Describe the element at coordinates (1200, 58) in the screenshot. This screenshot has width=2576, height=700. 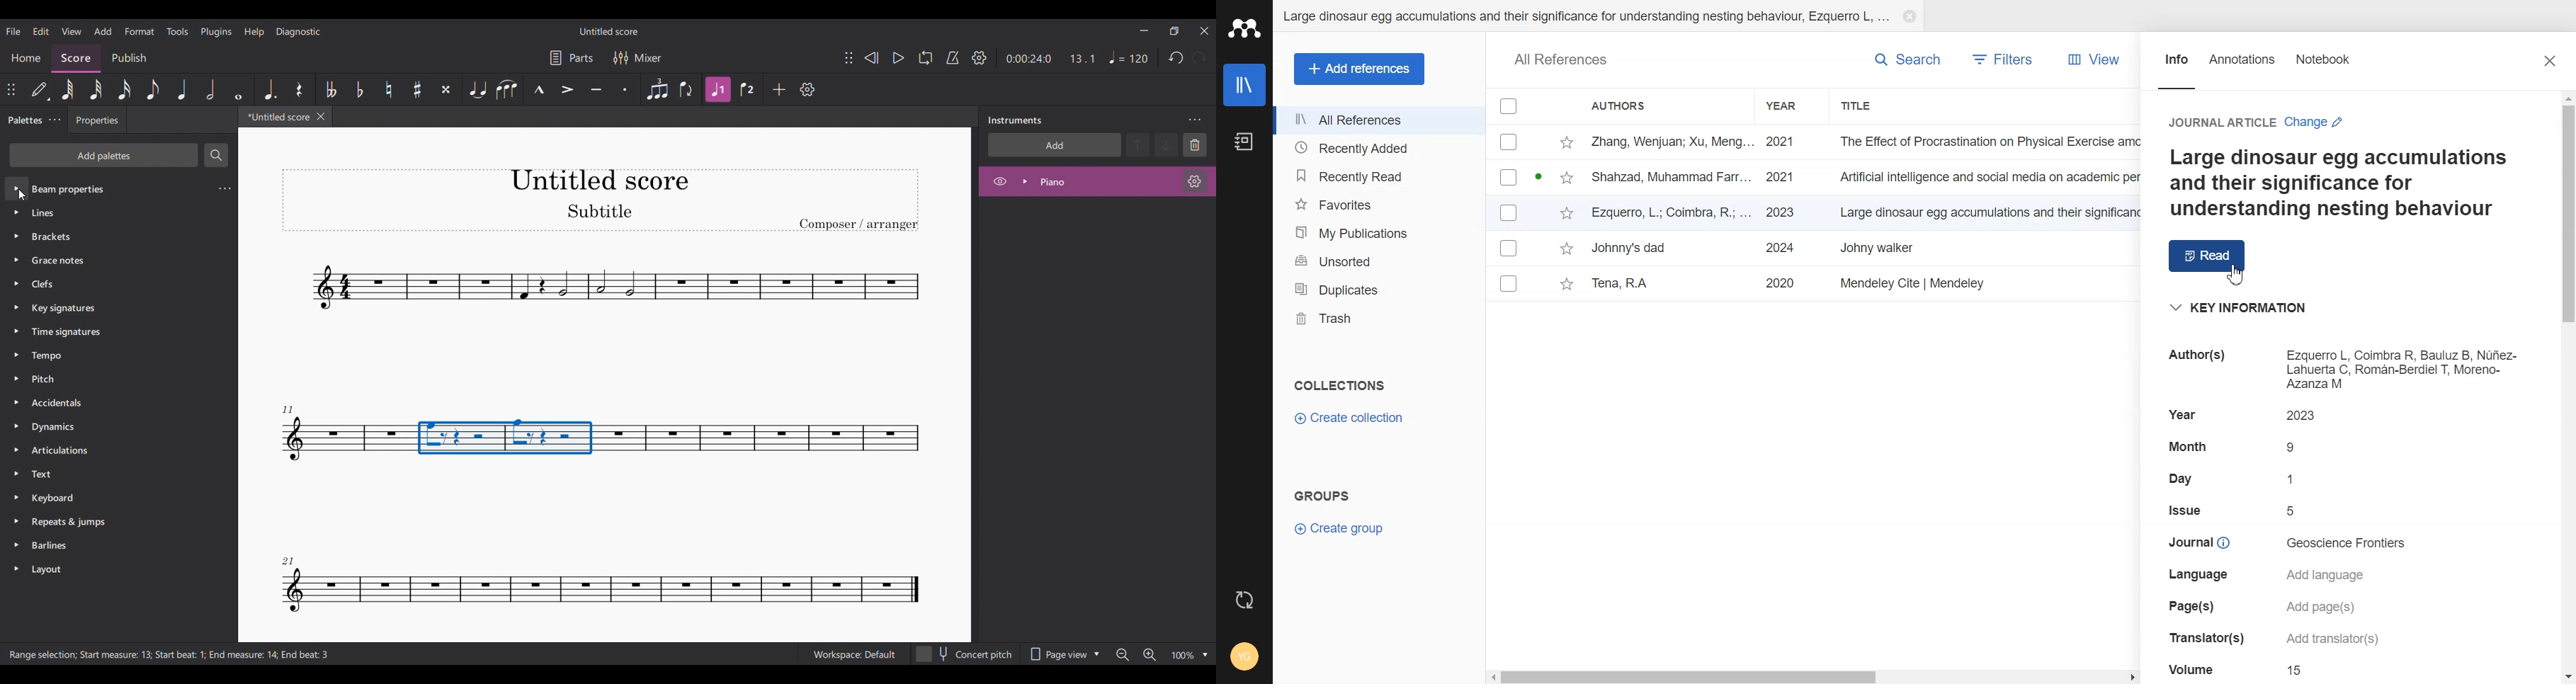
I see `Redo` at that location.